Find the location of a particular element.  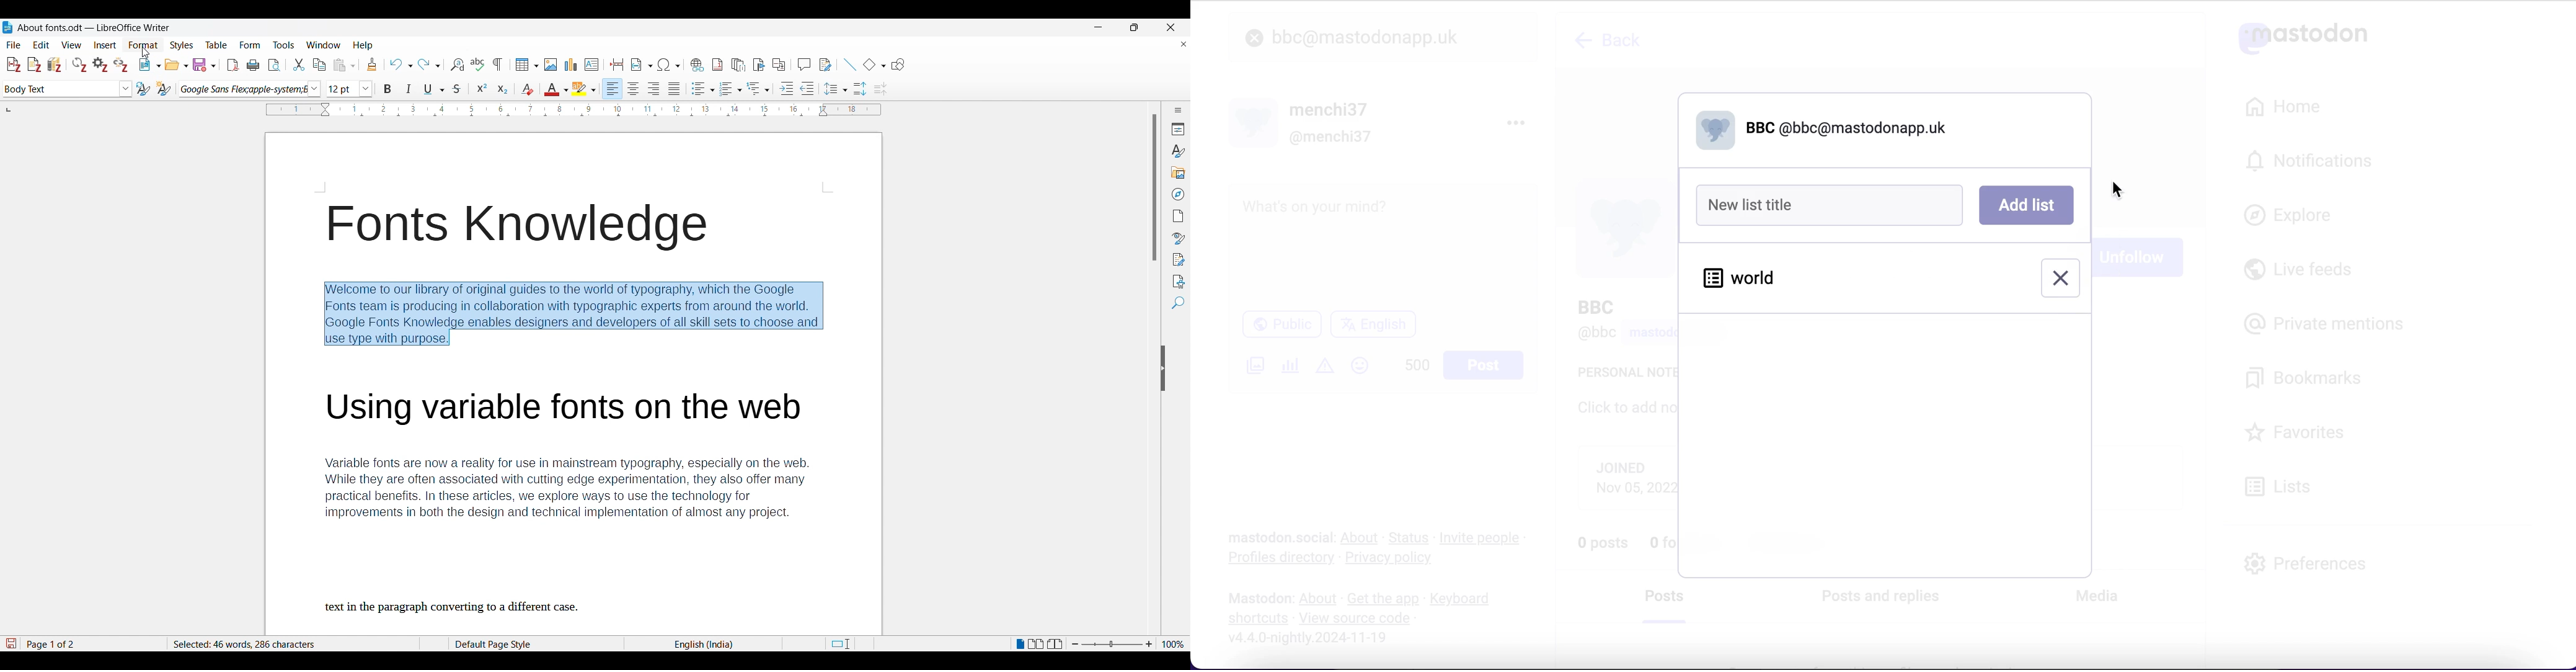

Hide sidebar is located at coordinates (1163, 368).